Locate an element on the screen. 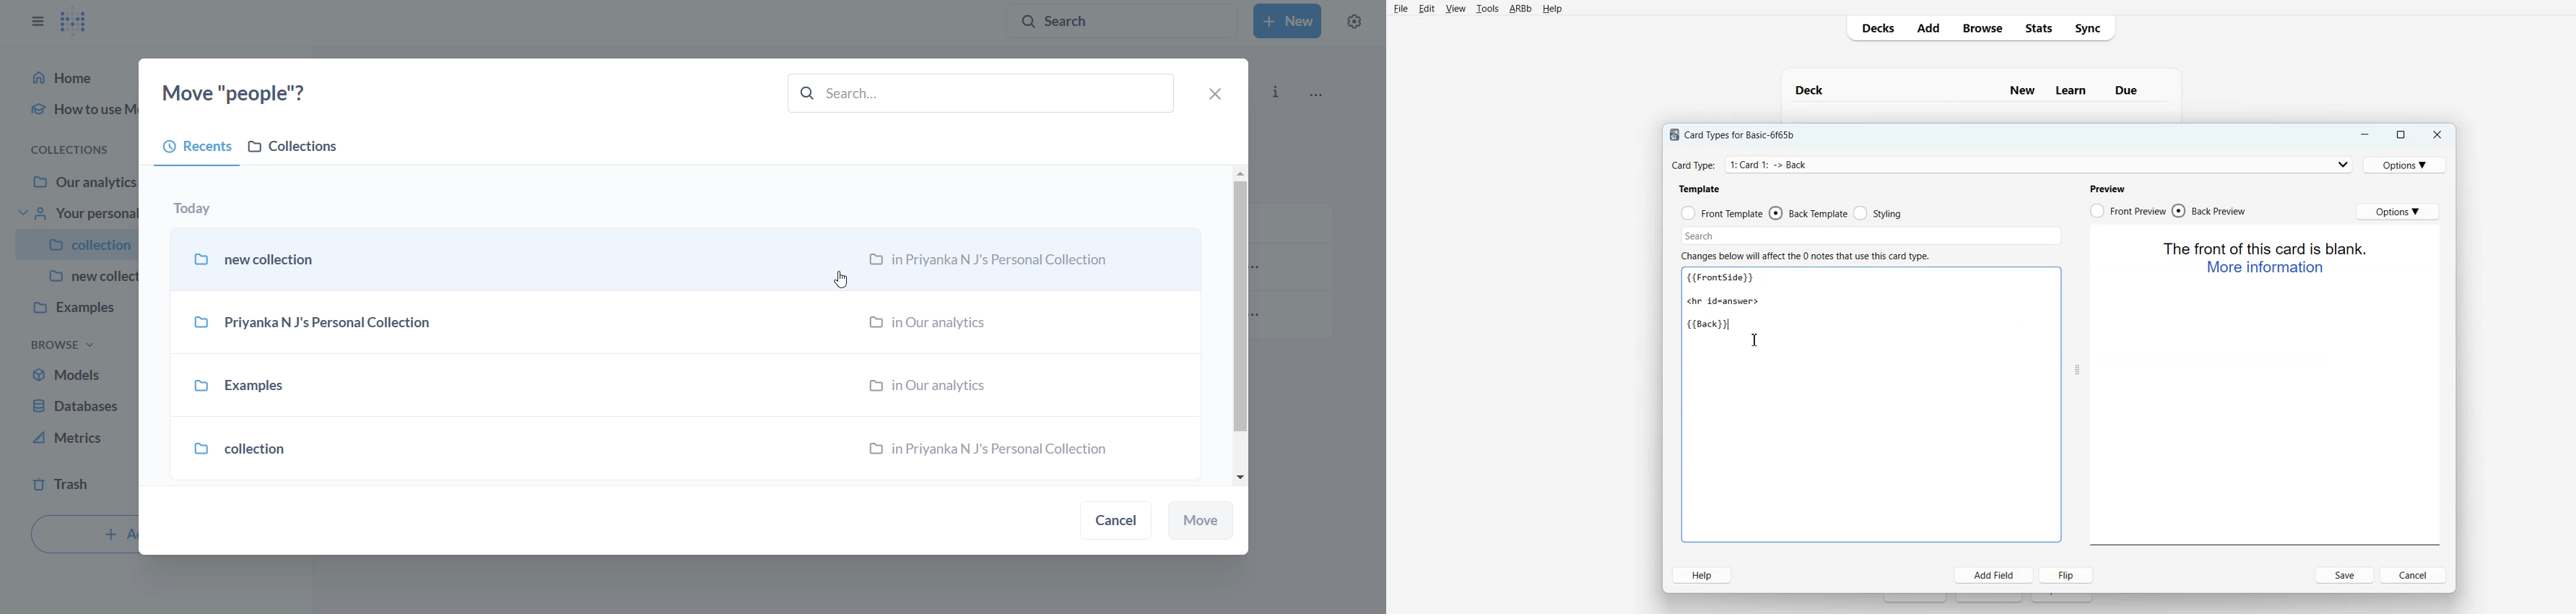 This screenshot has height=616, width=2576. Text 3 is located at coordinates (1806, 256).